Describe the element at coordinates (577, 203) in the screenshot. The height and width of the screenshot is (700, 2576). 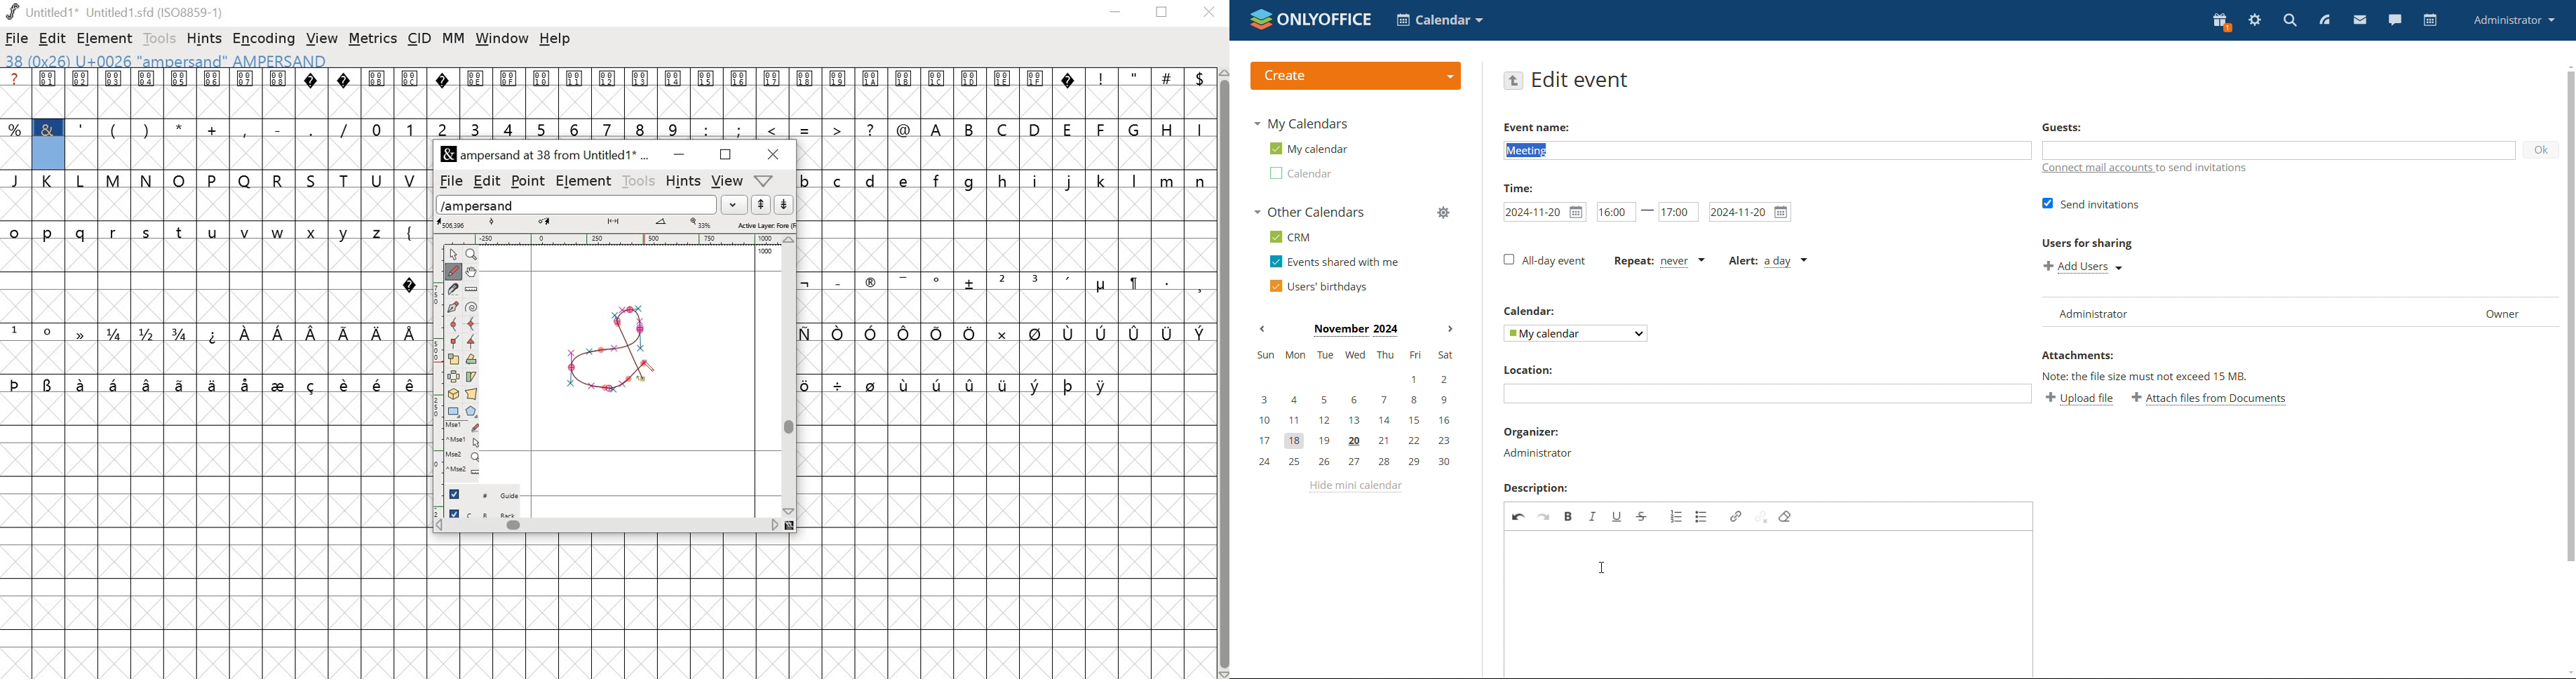
I see `/ampersand` at that location.